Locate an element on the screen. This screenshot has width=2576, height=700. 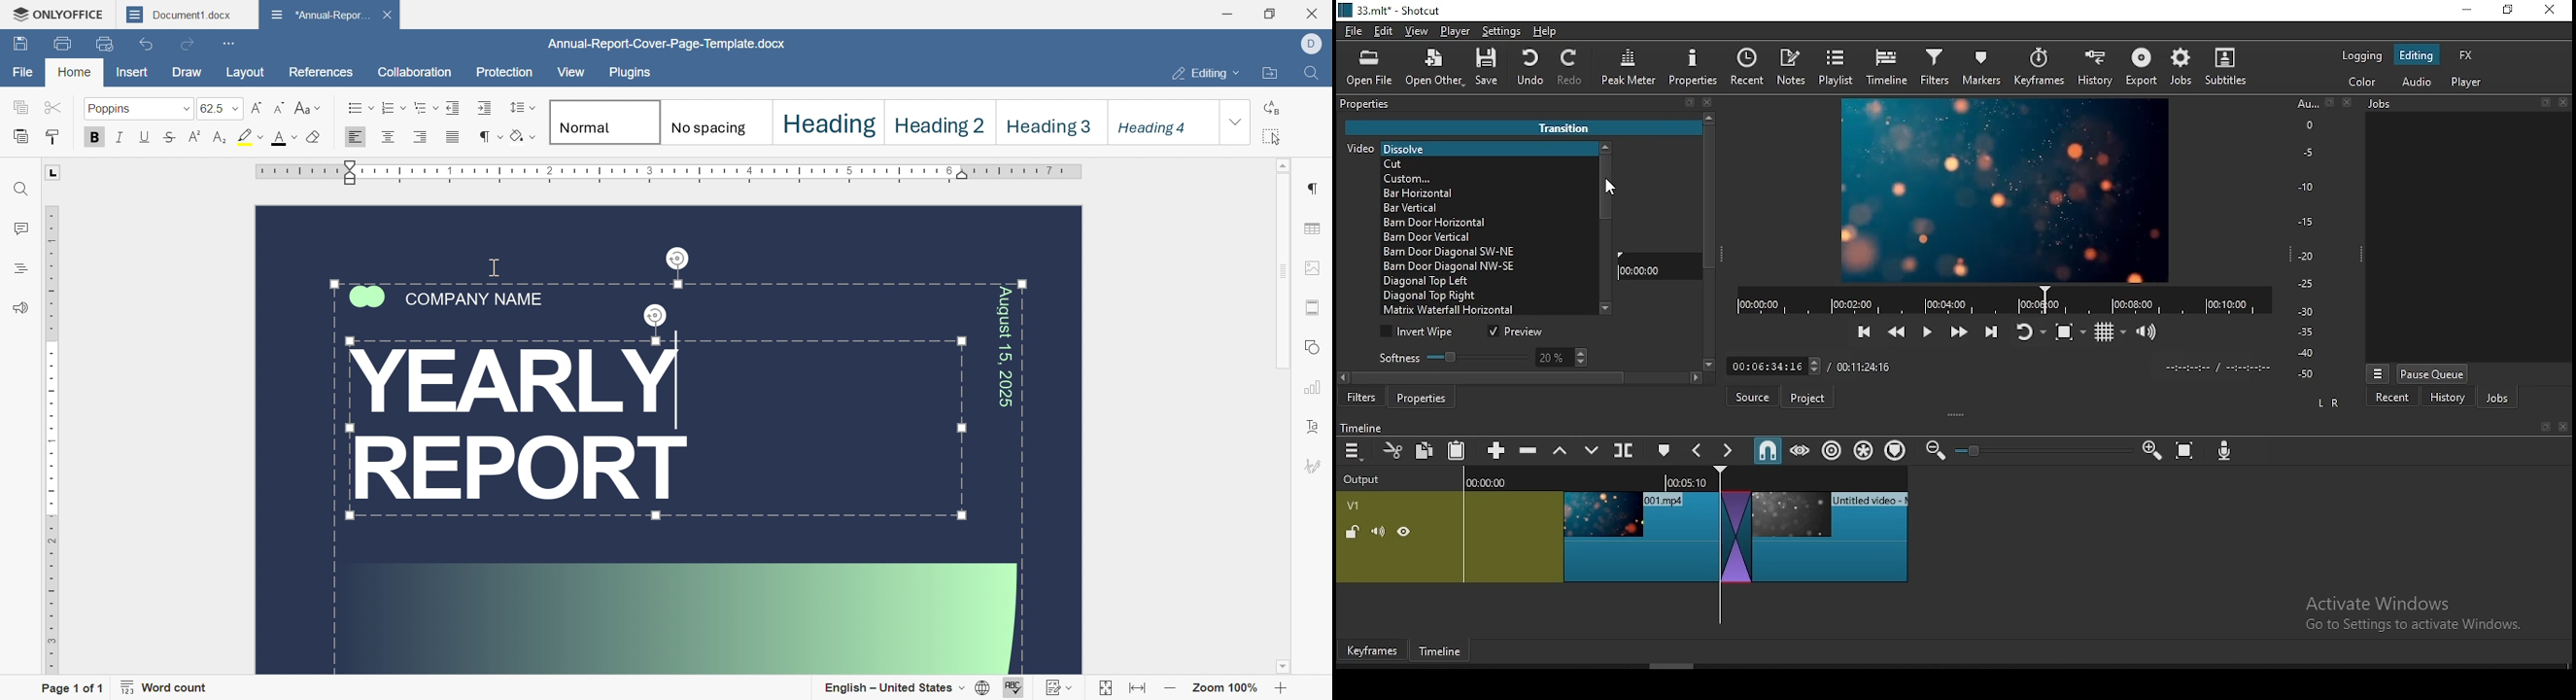
paste is located at coordinates (1460, 452).